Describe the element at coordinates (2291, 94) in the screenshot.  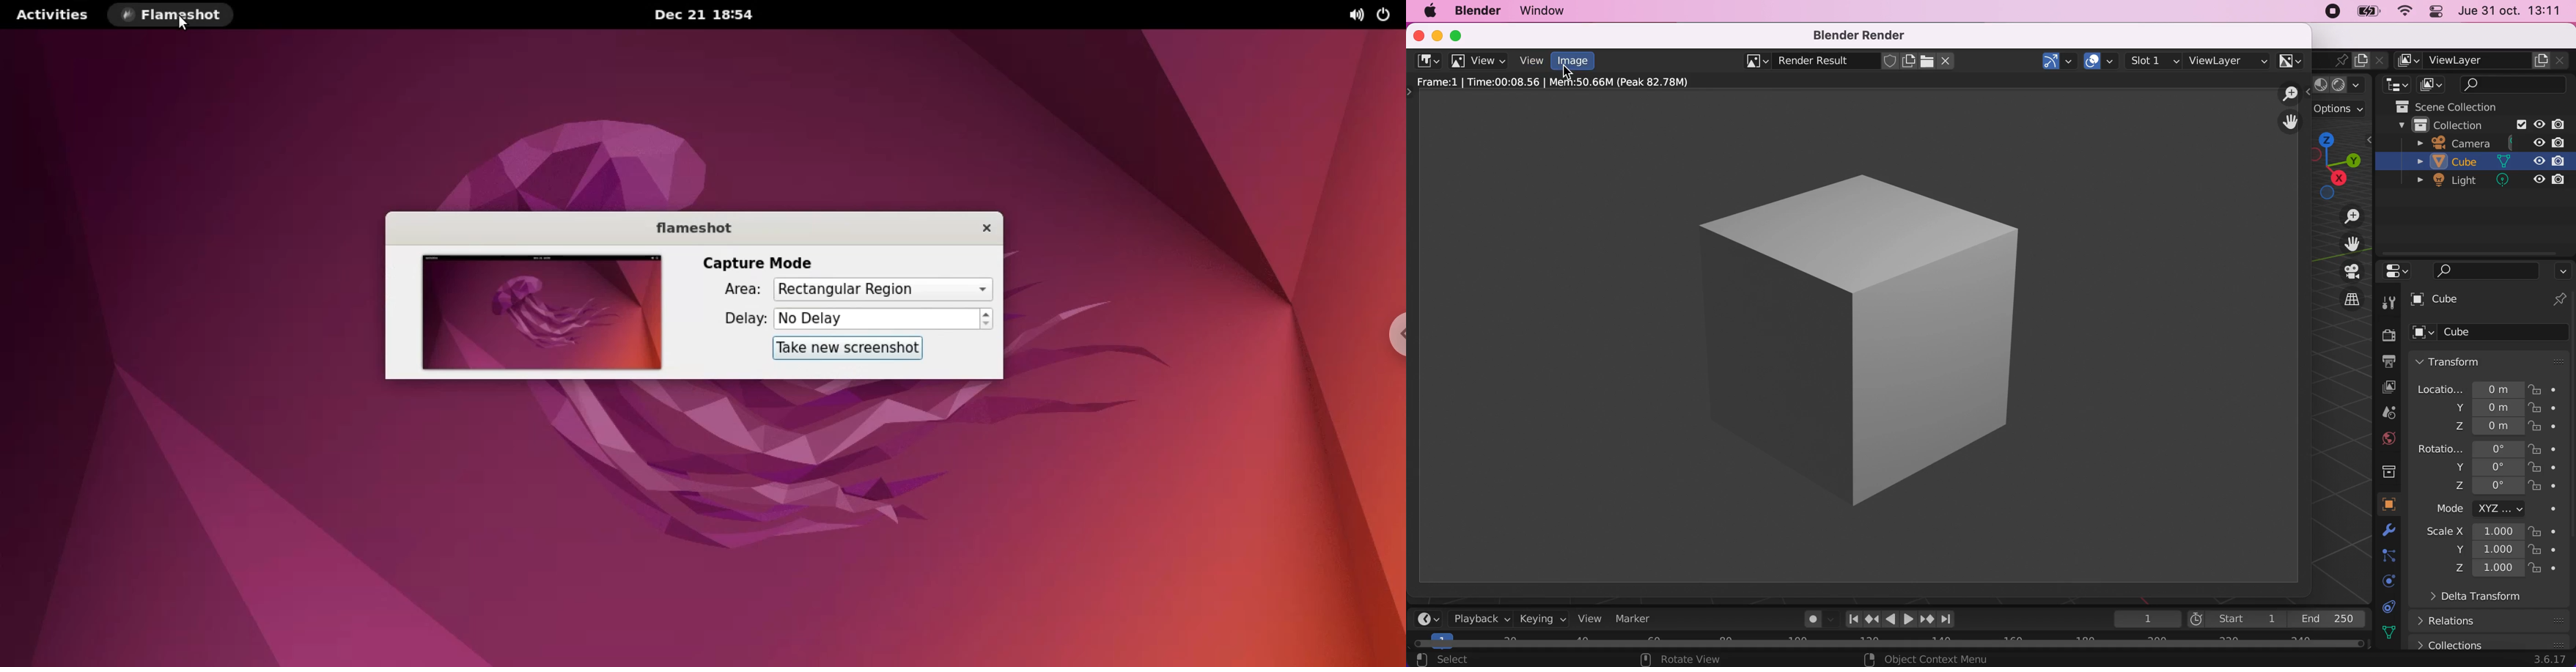
I see `zoom in/out` at that location.